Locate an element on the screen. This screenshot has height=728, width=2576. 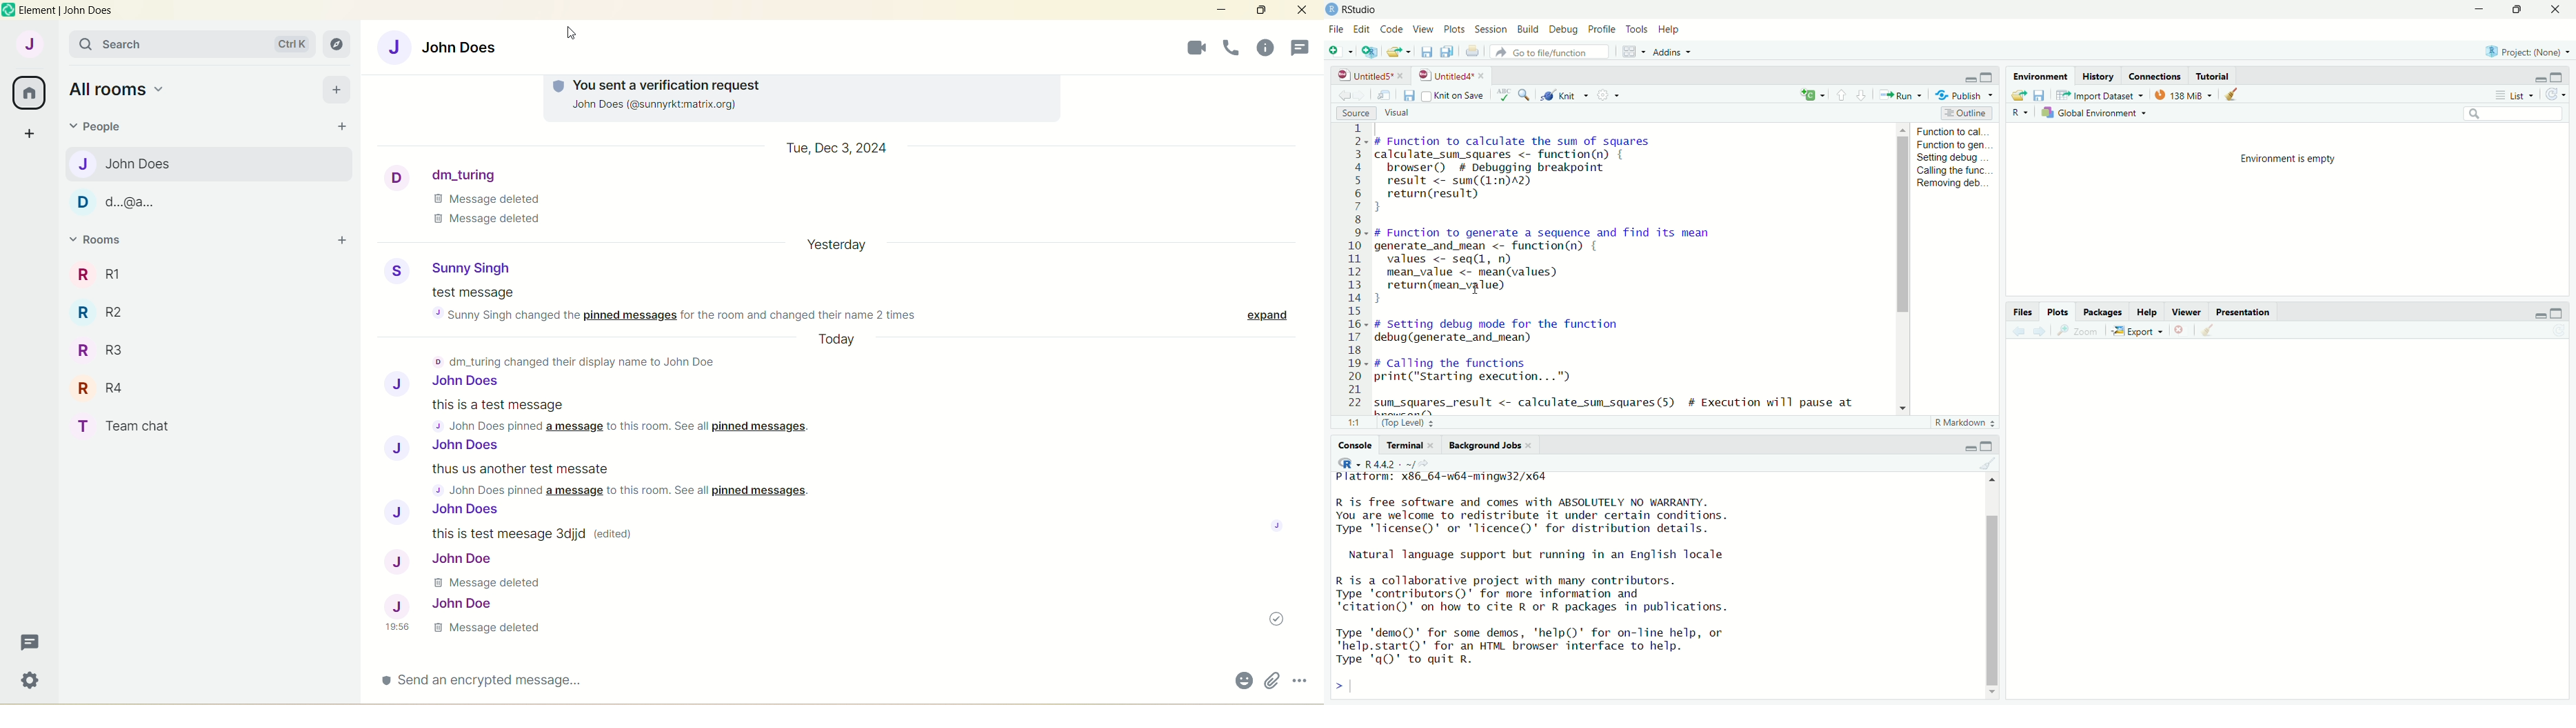
John Does is located at coordinates (463, 510).